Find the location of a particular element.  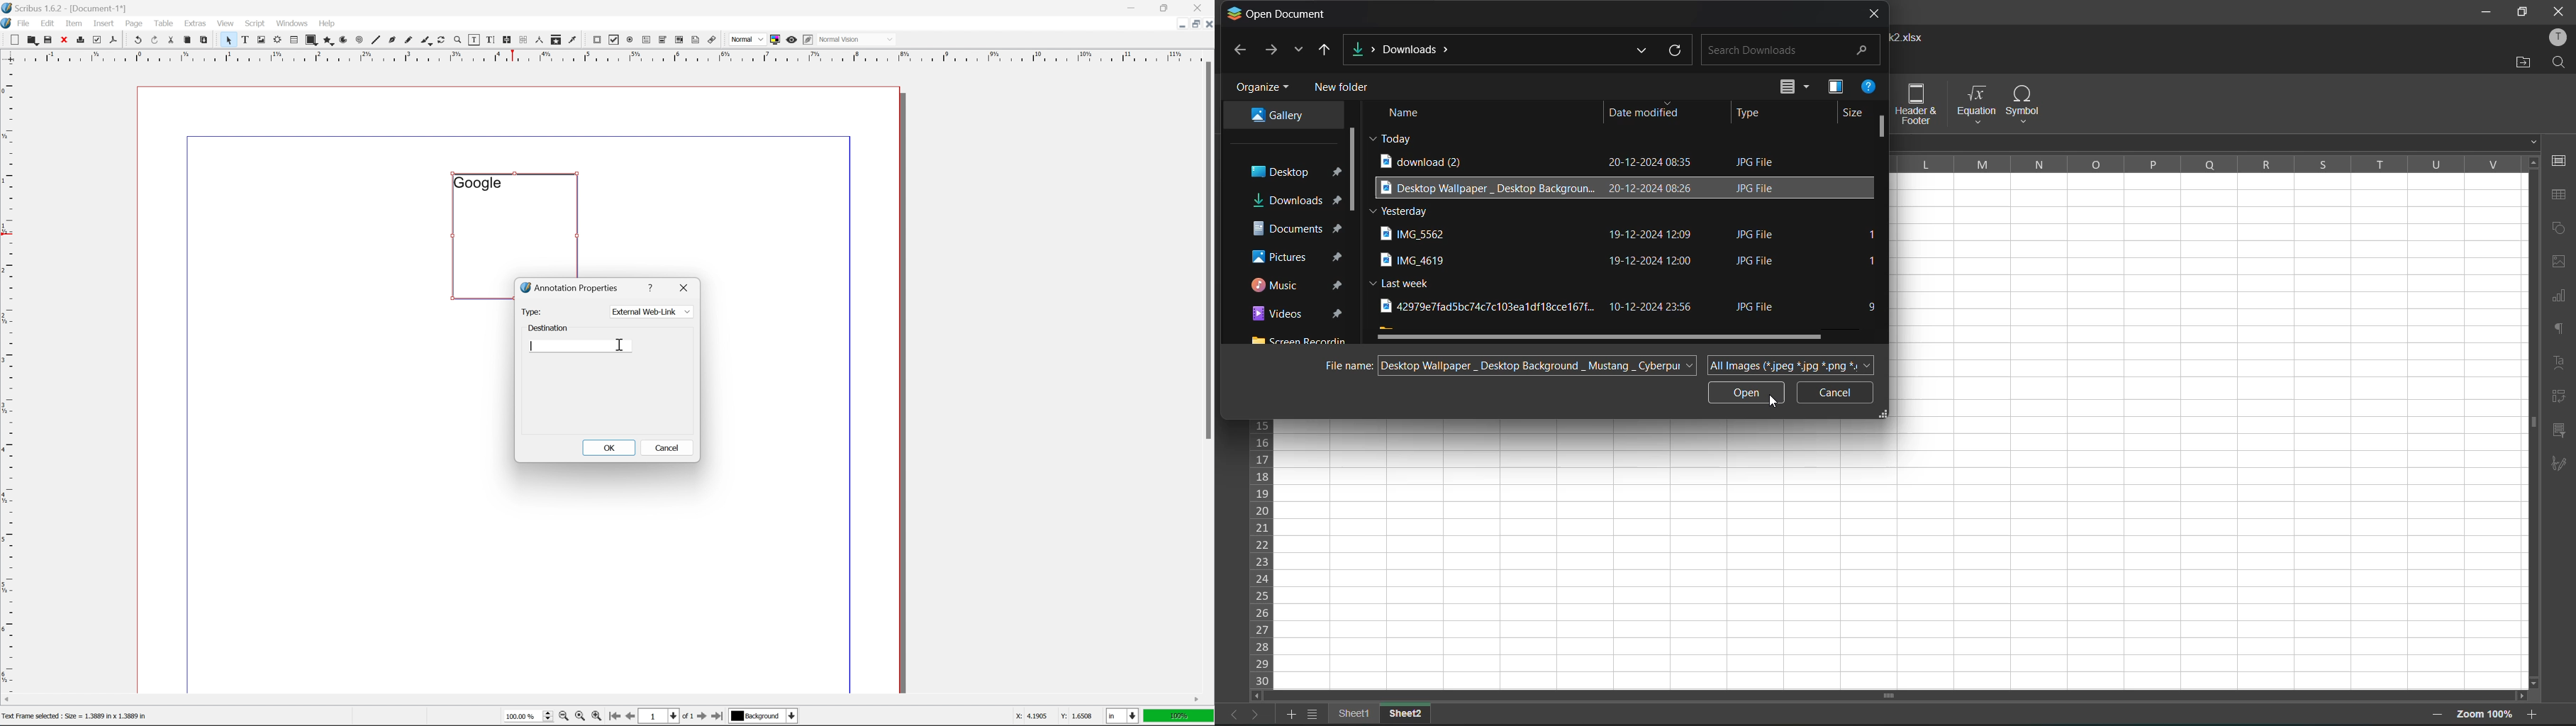

go to last page is located at coordinates (717, 716).